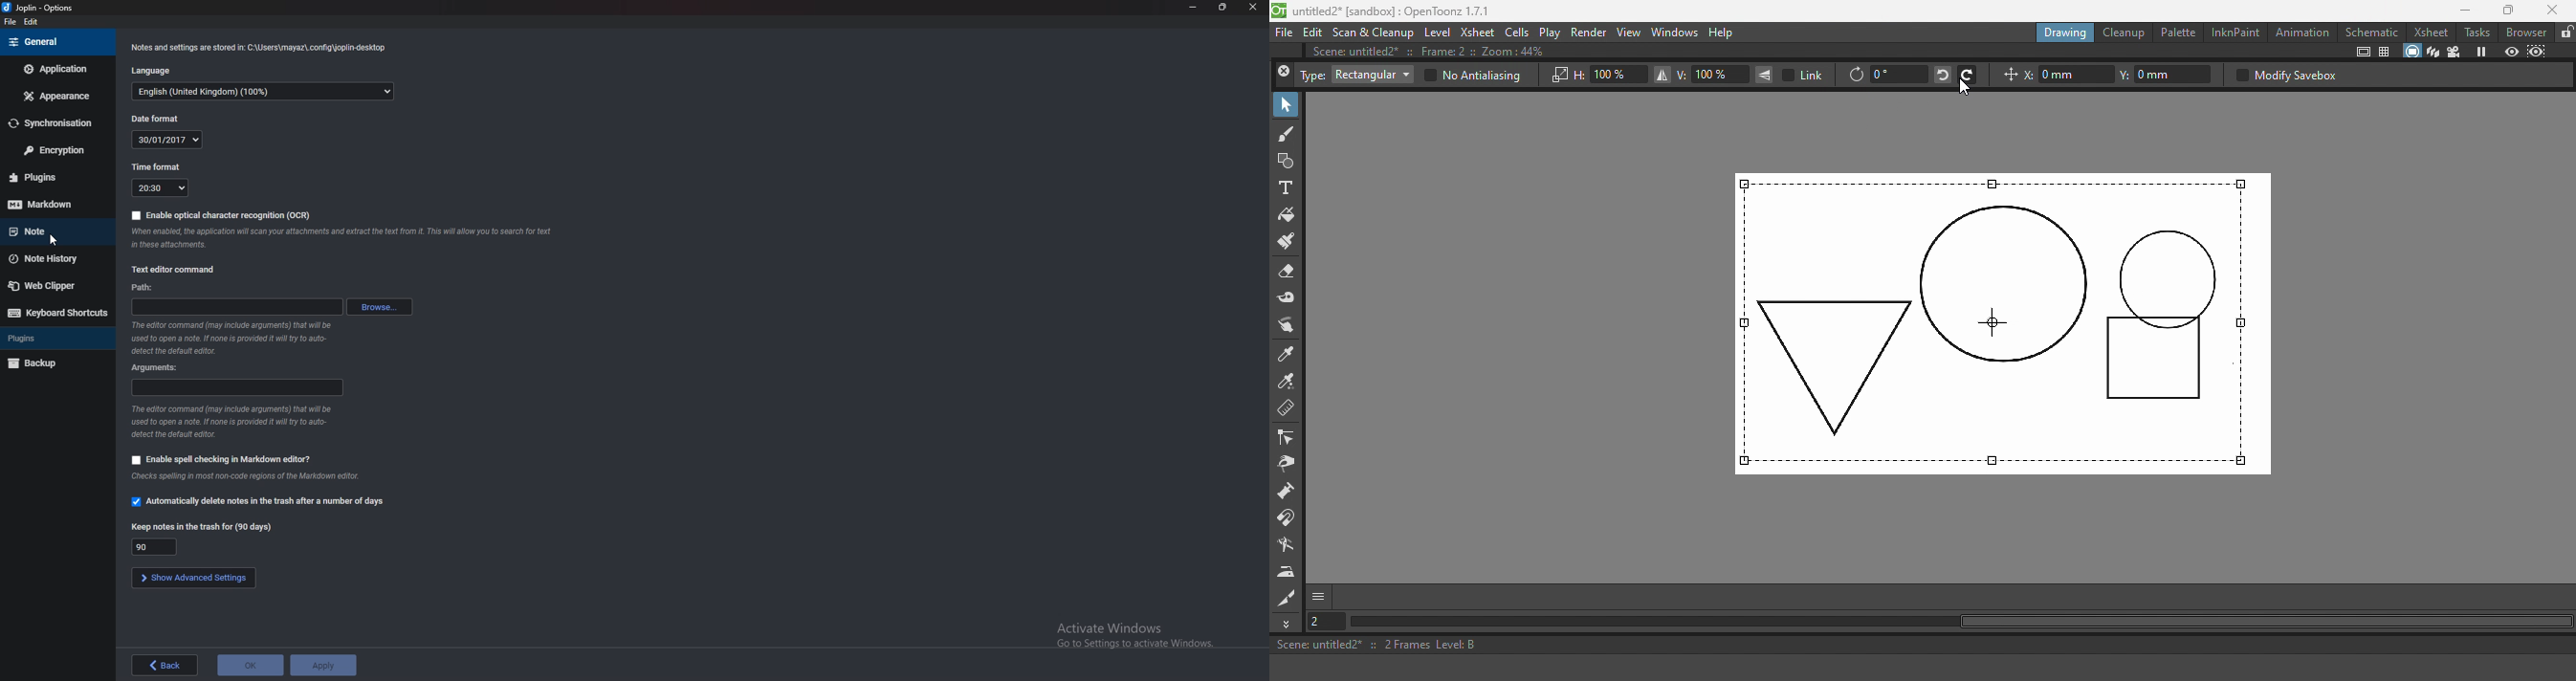 This screenshot has height=700, width=2576. I want to click on Synchronization, so click(54, 124).